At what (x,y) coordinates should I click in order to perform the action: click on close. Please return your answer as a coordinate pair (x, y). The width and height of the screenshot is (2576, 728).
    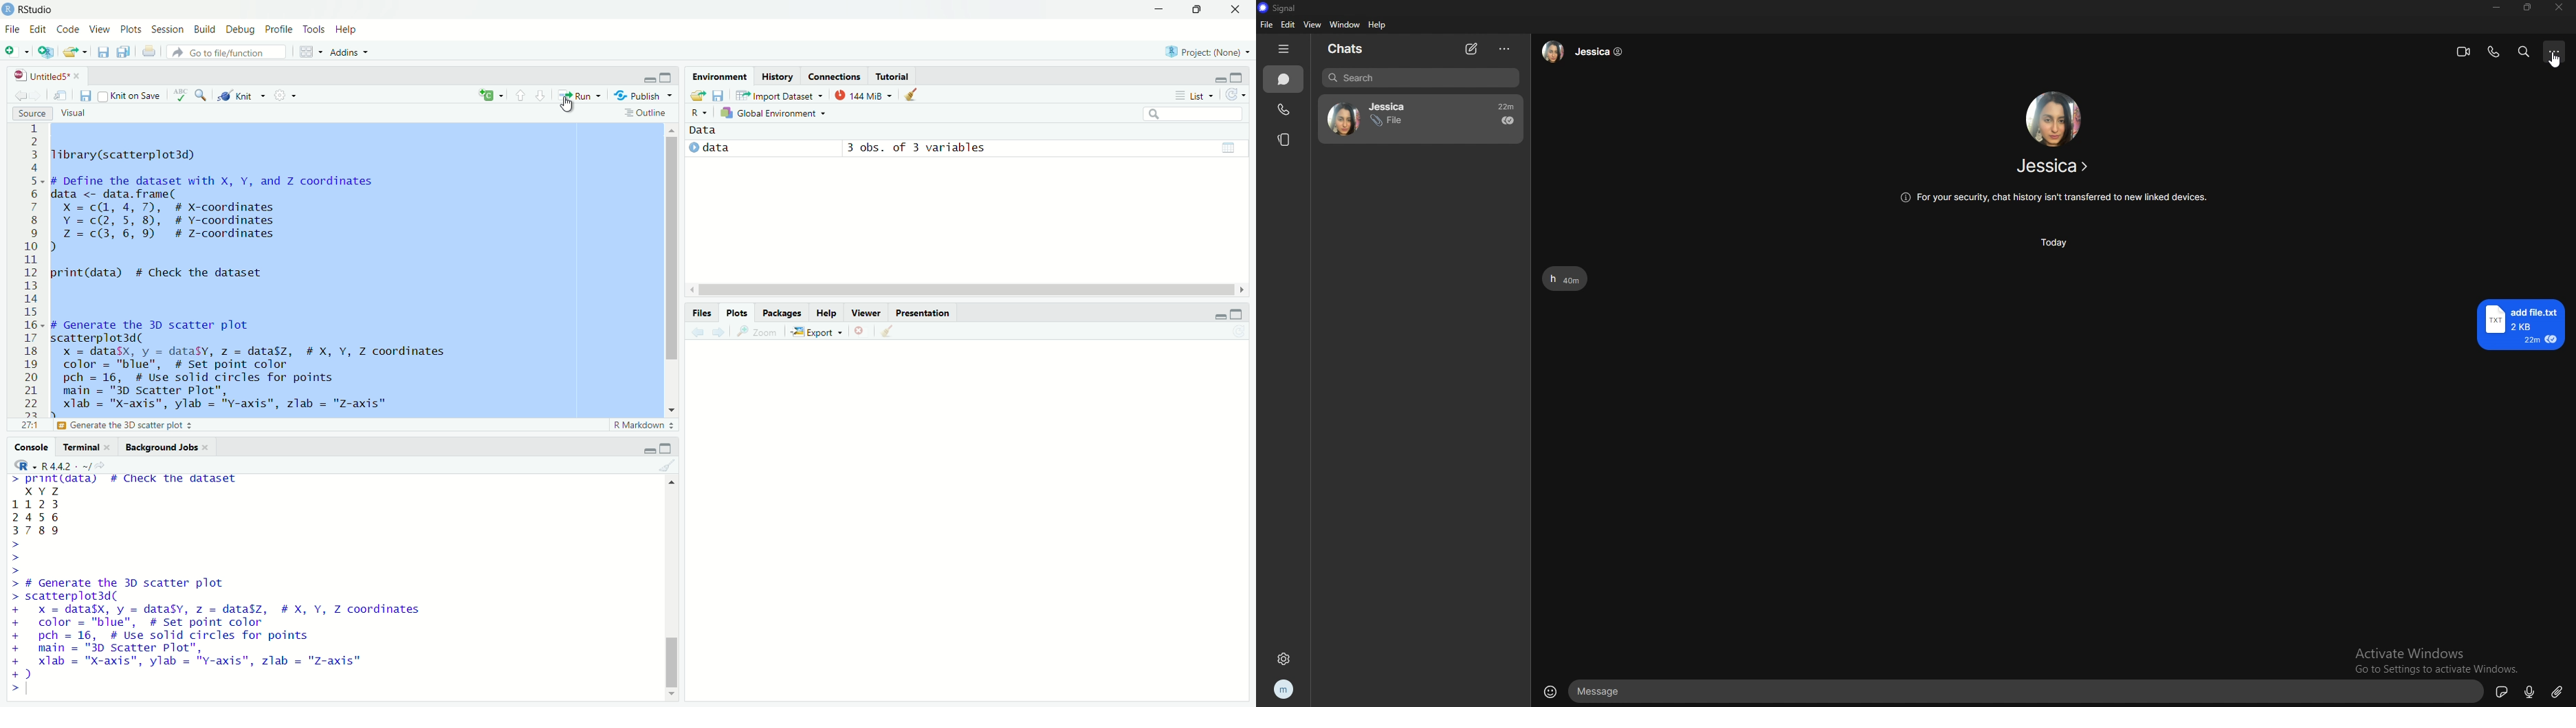
    Looking at the image, I should click on (1238, 10).